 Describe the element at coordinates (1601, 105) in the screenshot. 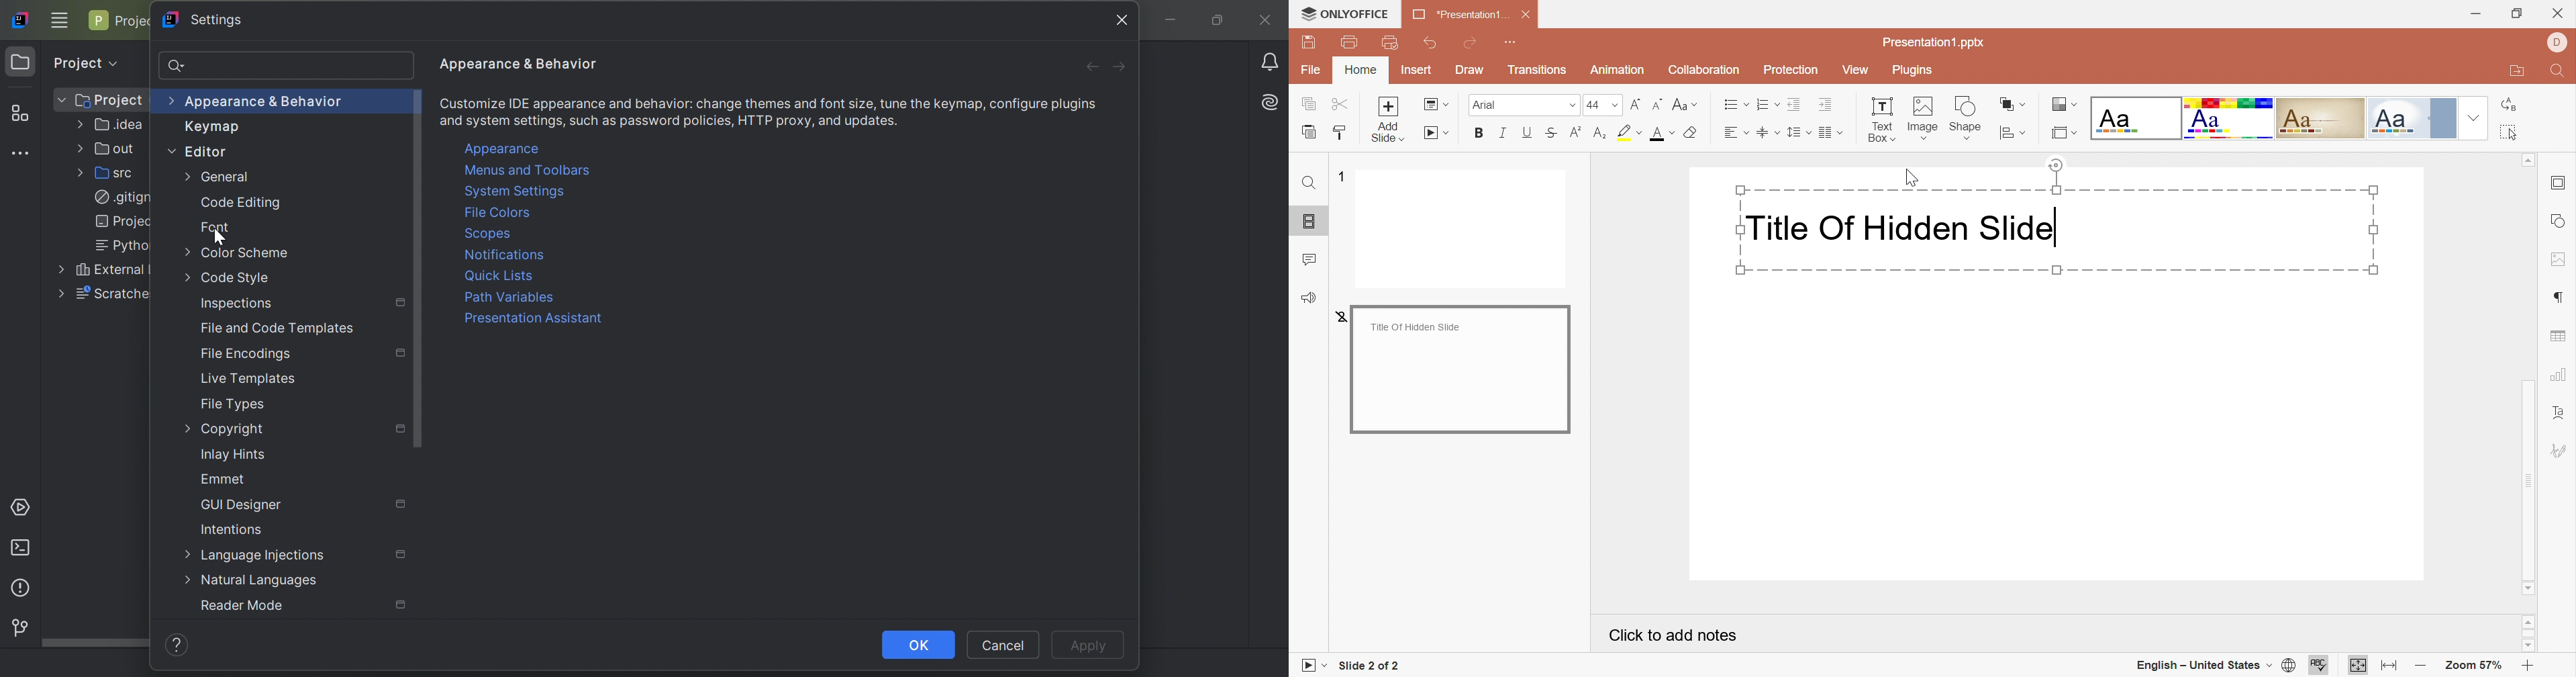

I see `Font size` at that location.